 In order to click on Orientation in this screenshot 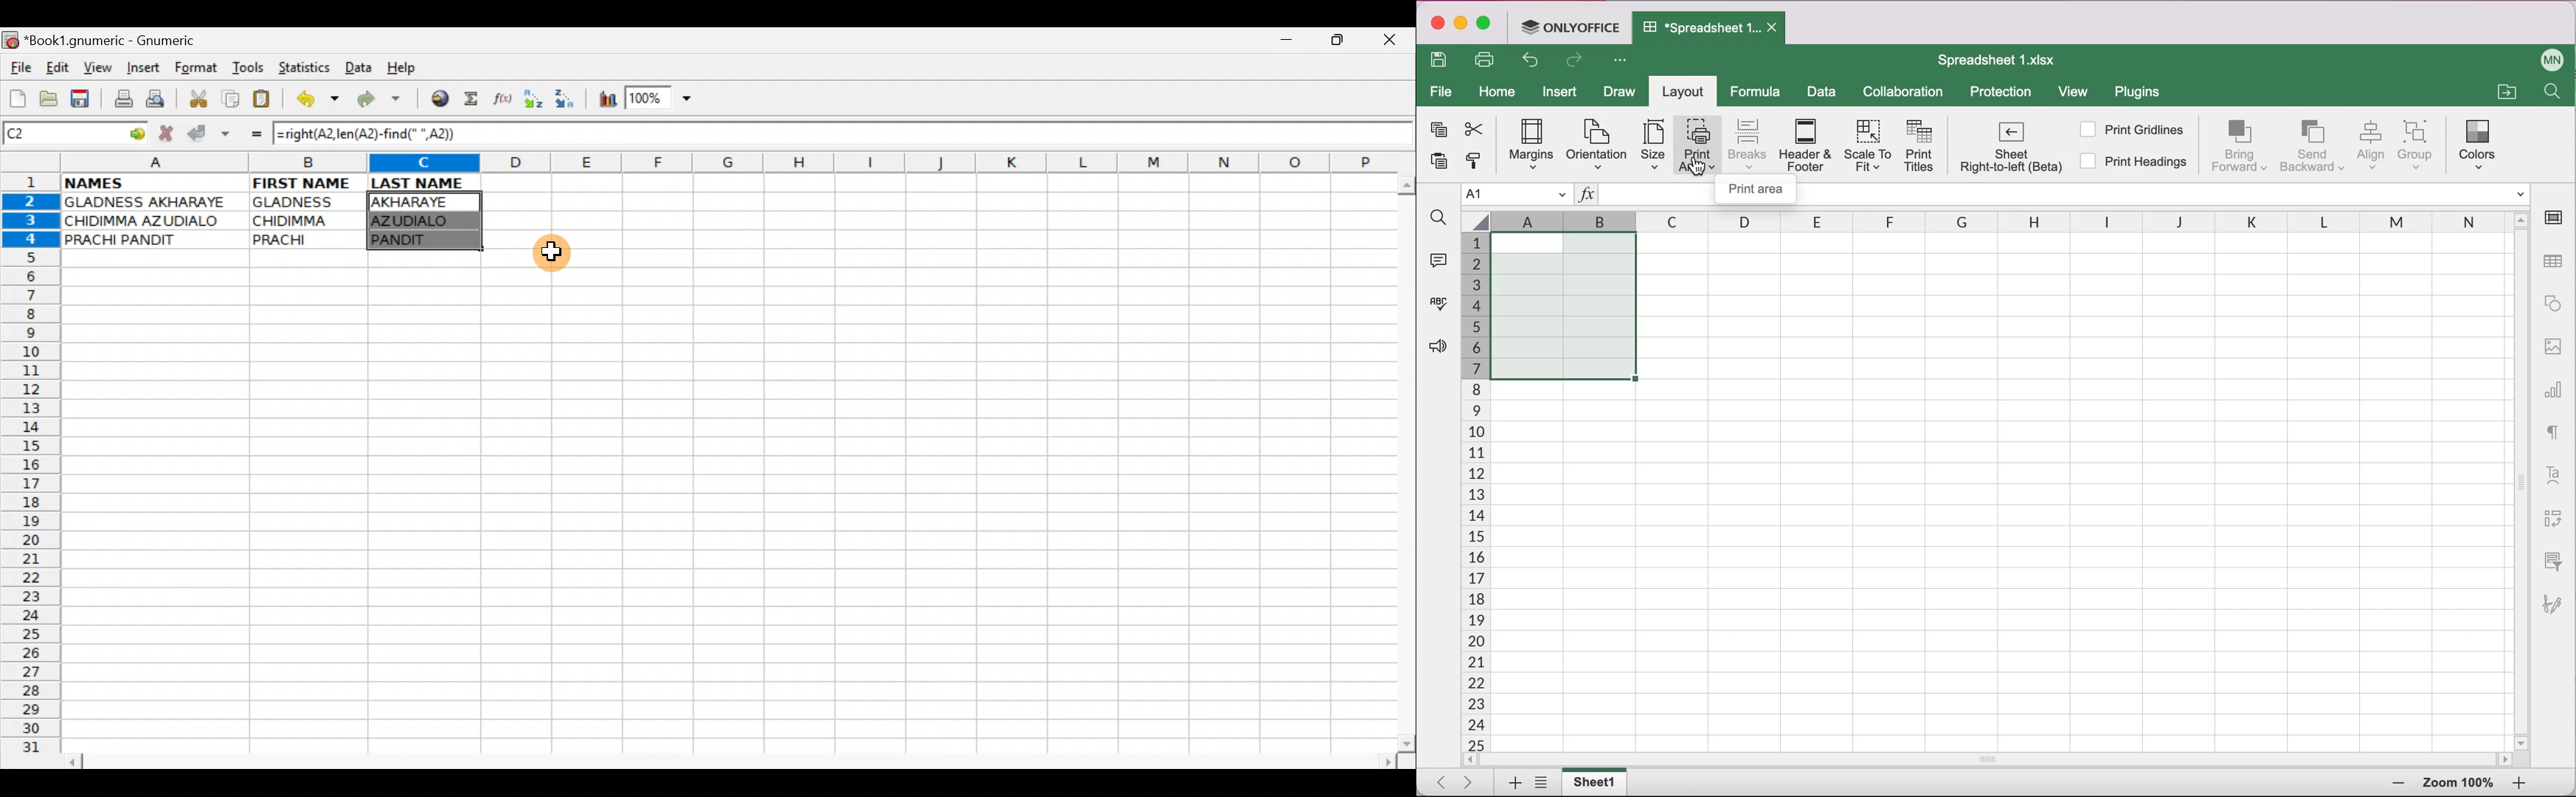, I will do `click(1595, 144)`.